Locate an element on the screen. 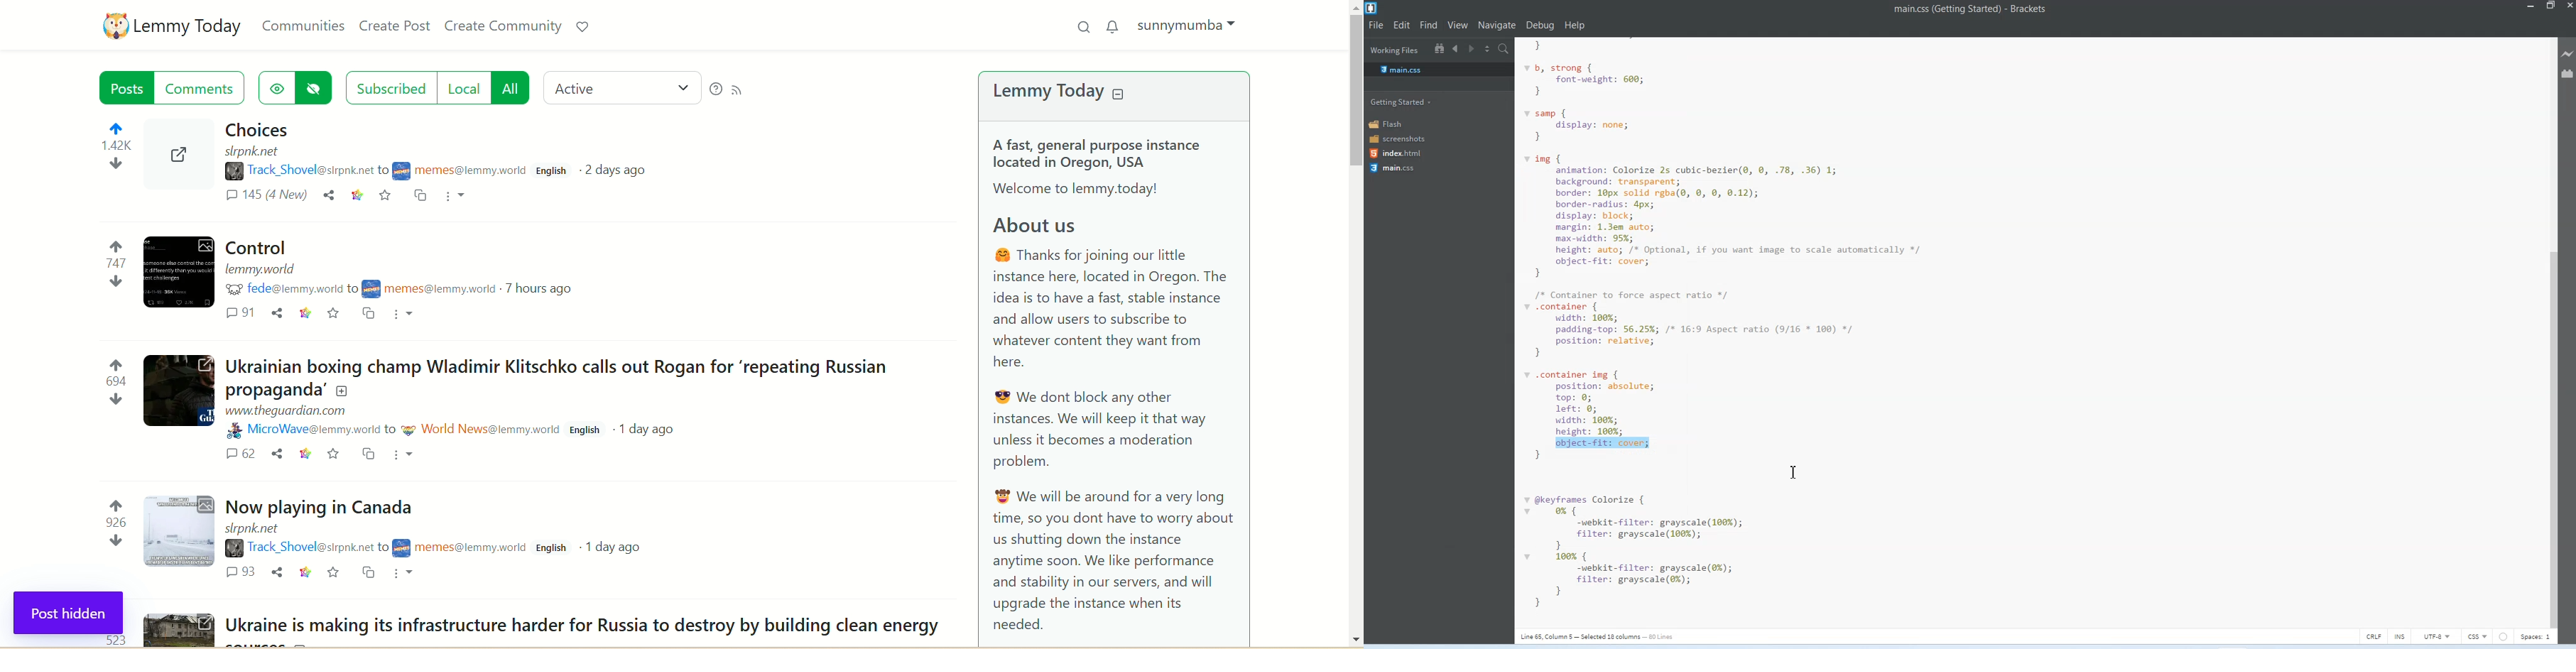  lemmy today logo and name is located at coordinates (172, 25).